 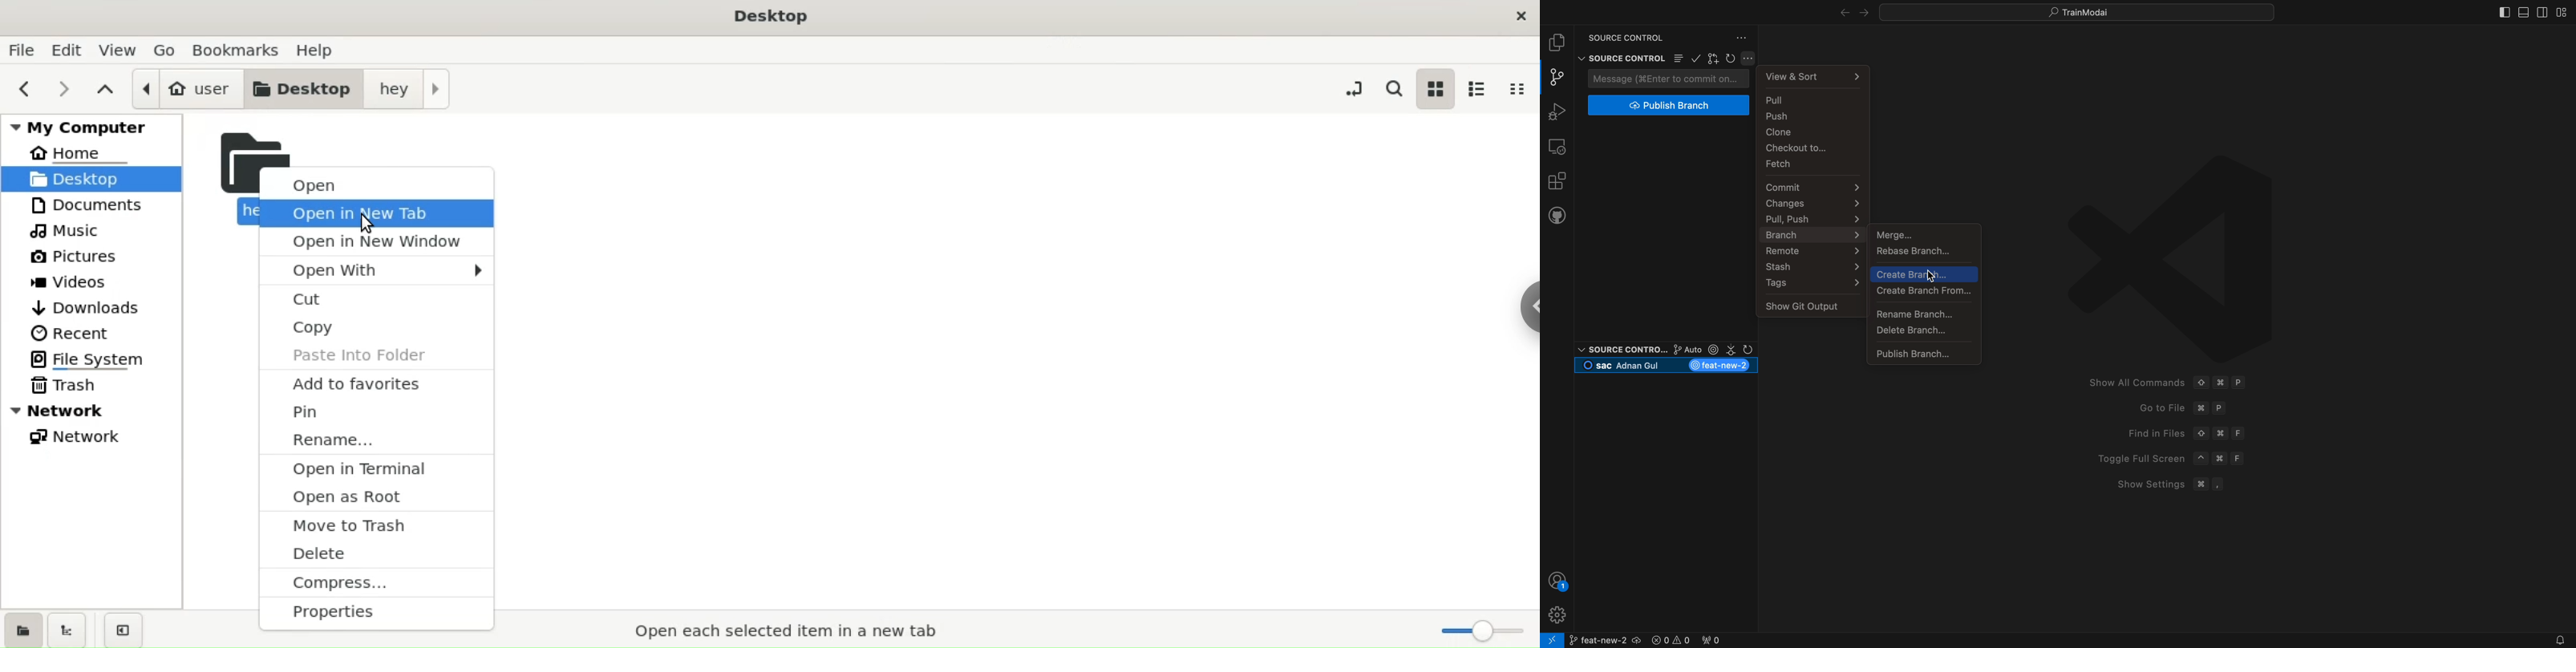 What do you see at coordinates (376, 441) in the screenshot?
I see `rename` at bounding box center [376, 441].